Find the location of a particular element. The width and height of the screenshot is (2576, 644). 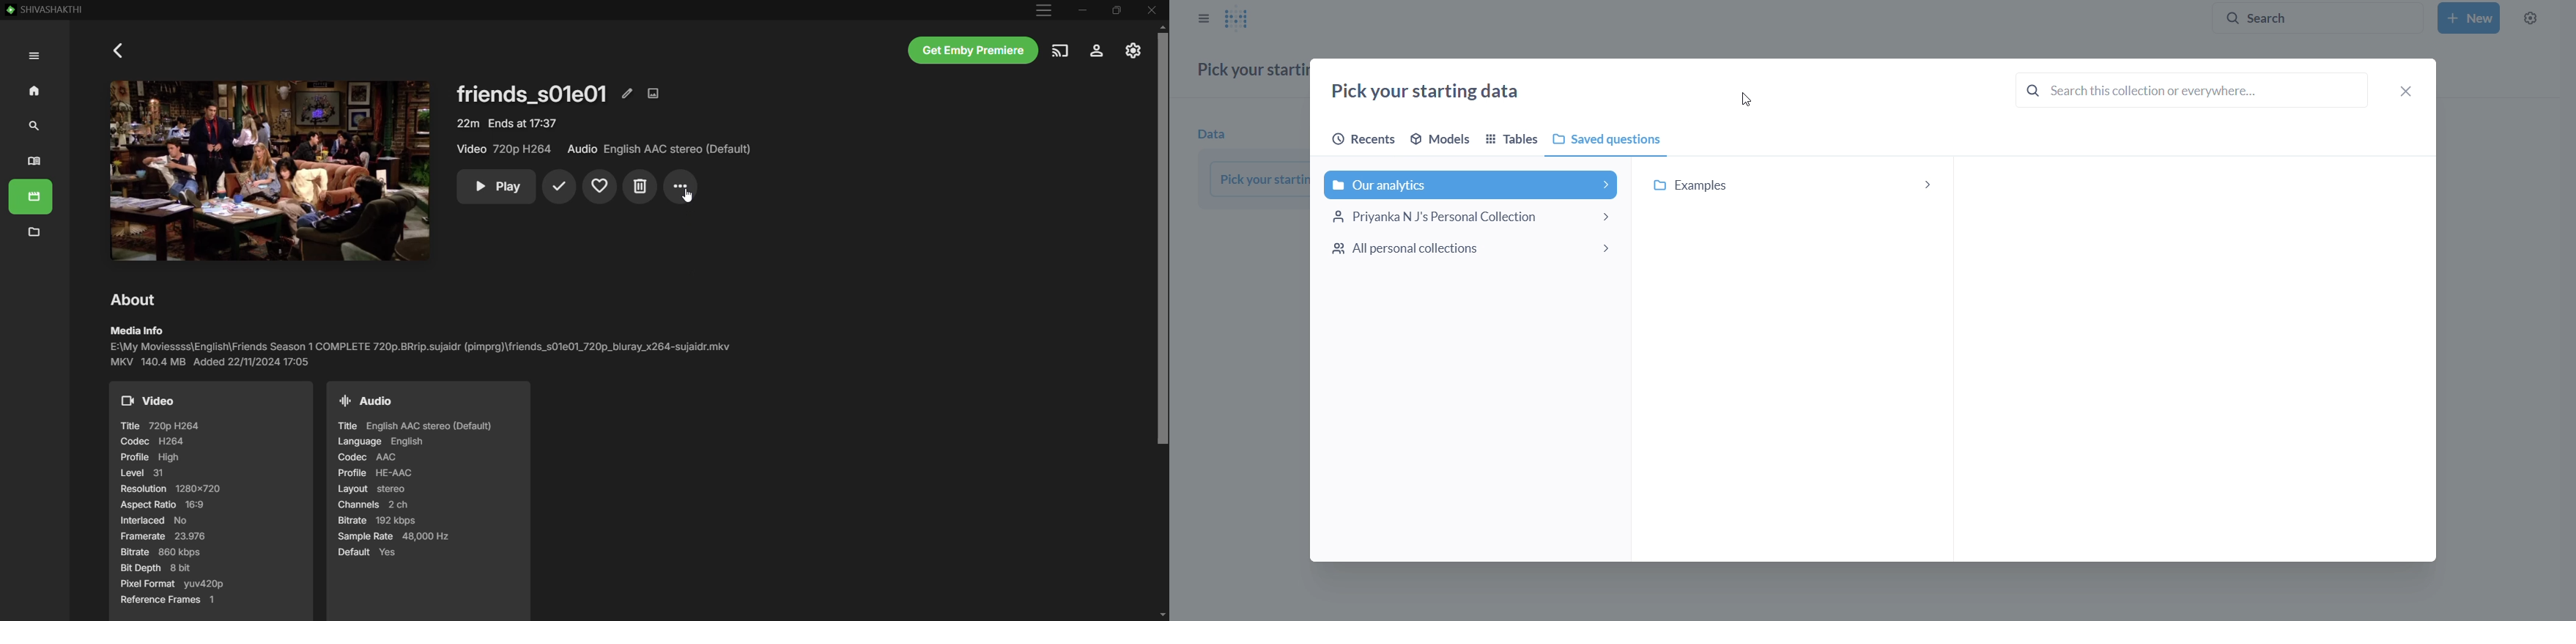

 is located at coordinates (34, 125).